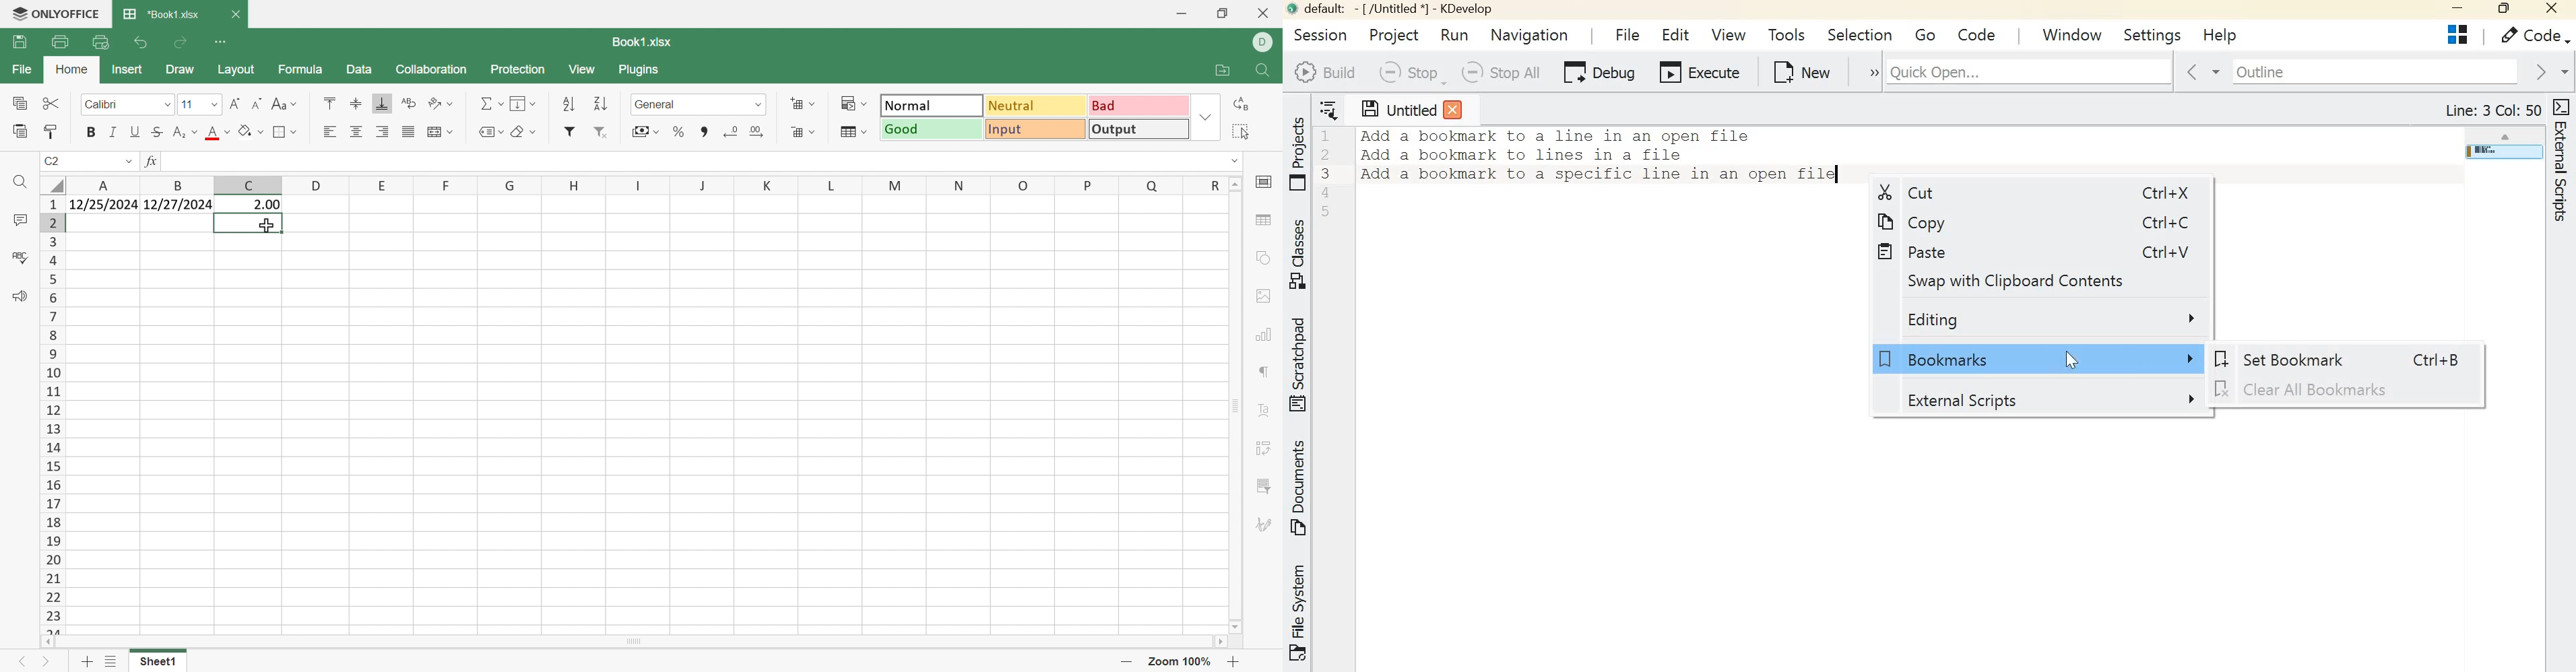 The width and height of the screenshot is (2576, 672). What do you see at coordinates (21, 103) in the screenshot?
I see `Copy` at bounding box center [21, 103].